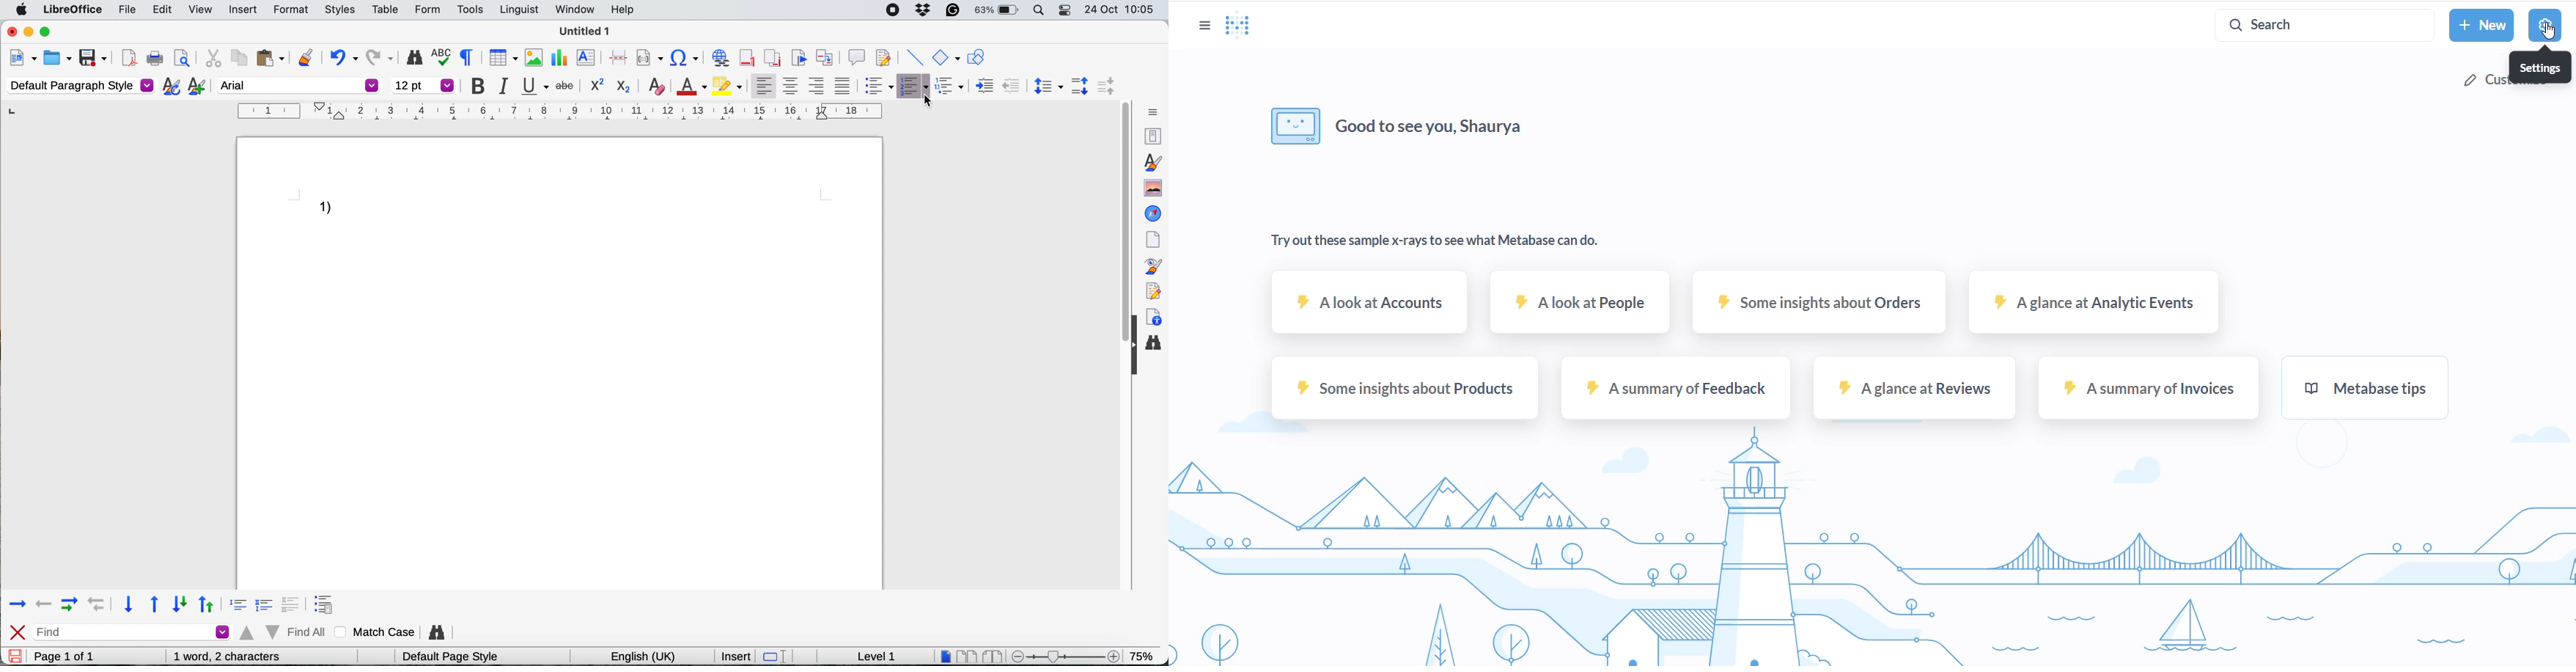 The width and height of the screenshot is (2576, 672). I want to click on redo, so click(381, 55).